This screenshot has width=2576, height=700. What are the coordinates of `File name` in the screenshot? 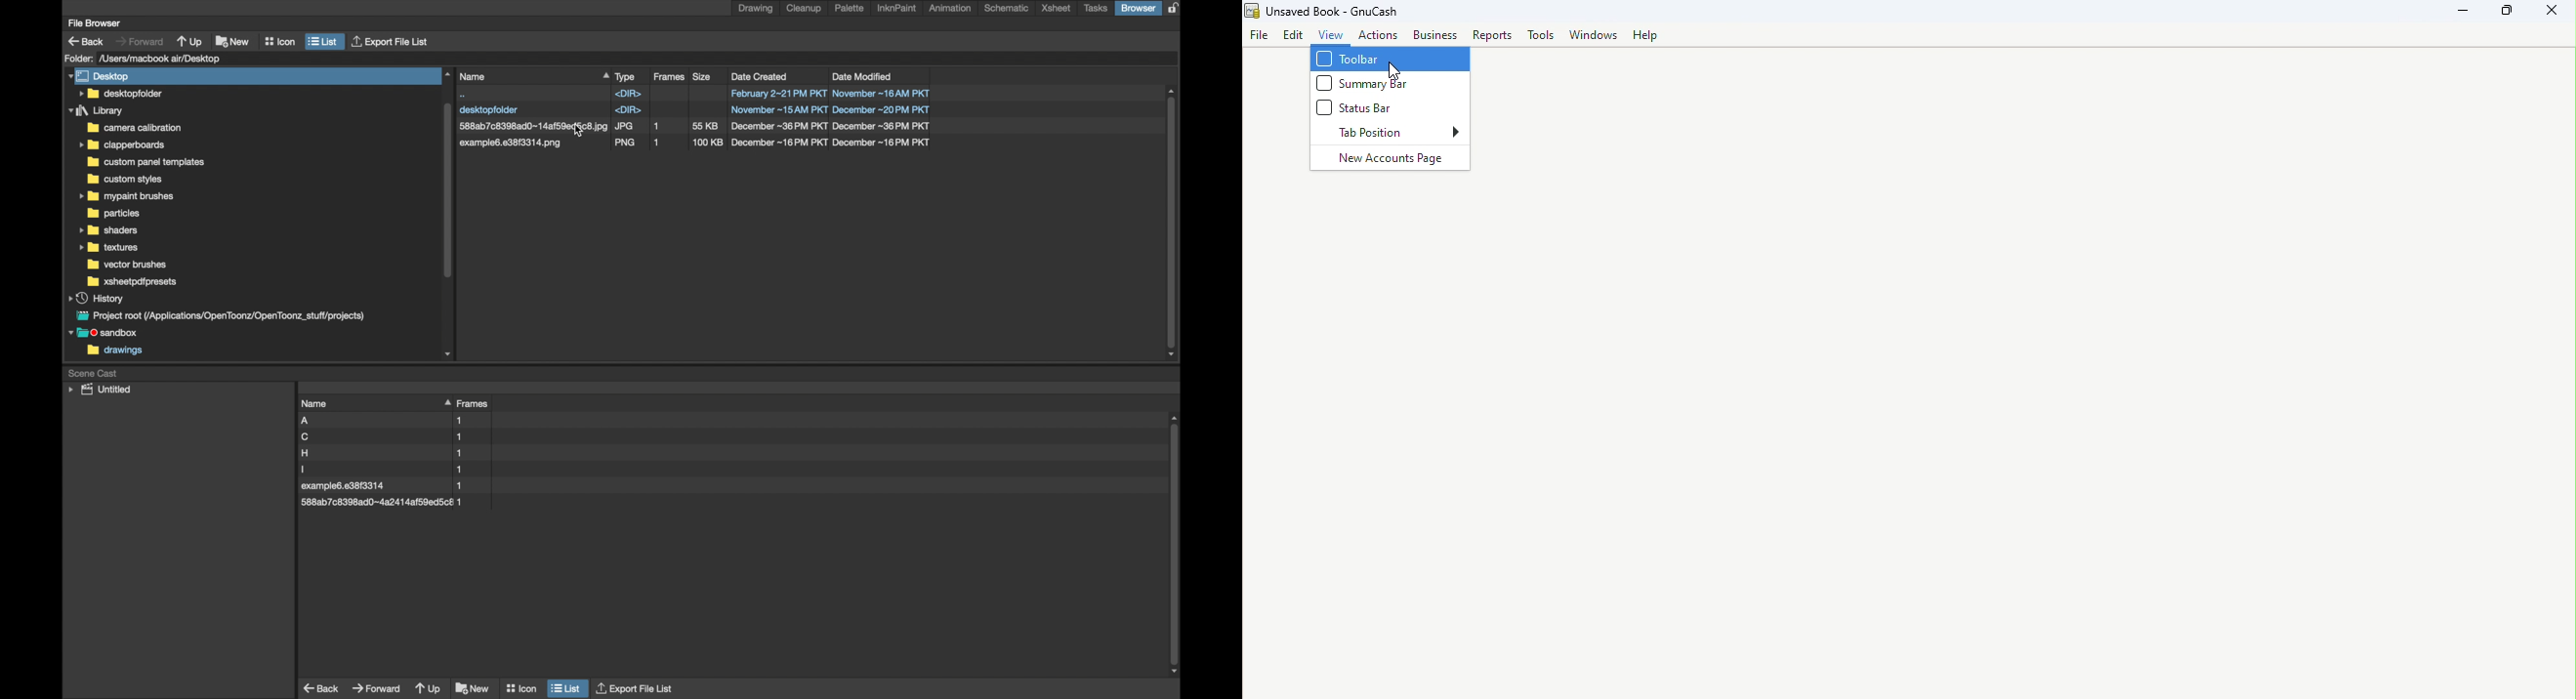 It's located at (1323, 11).